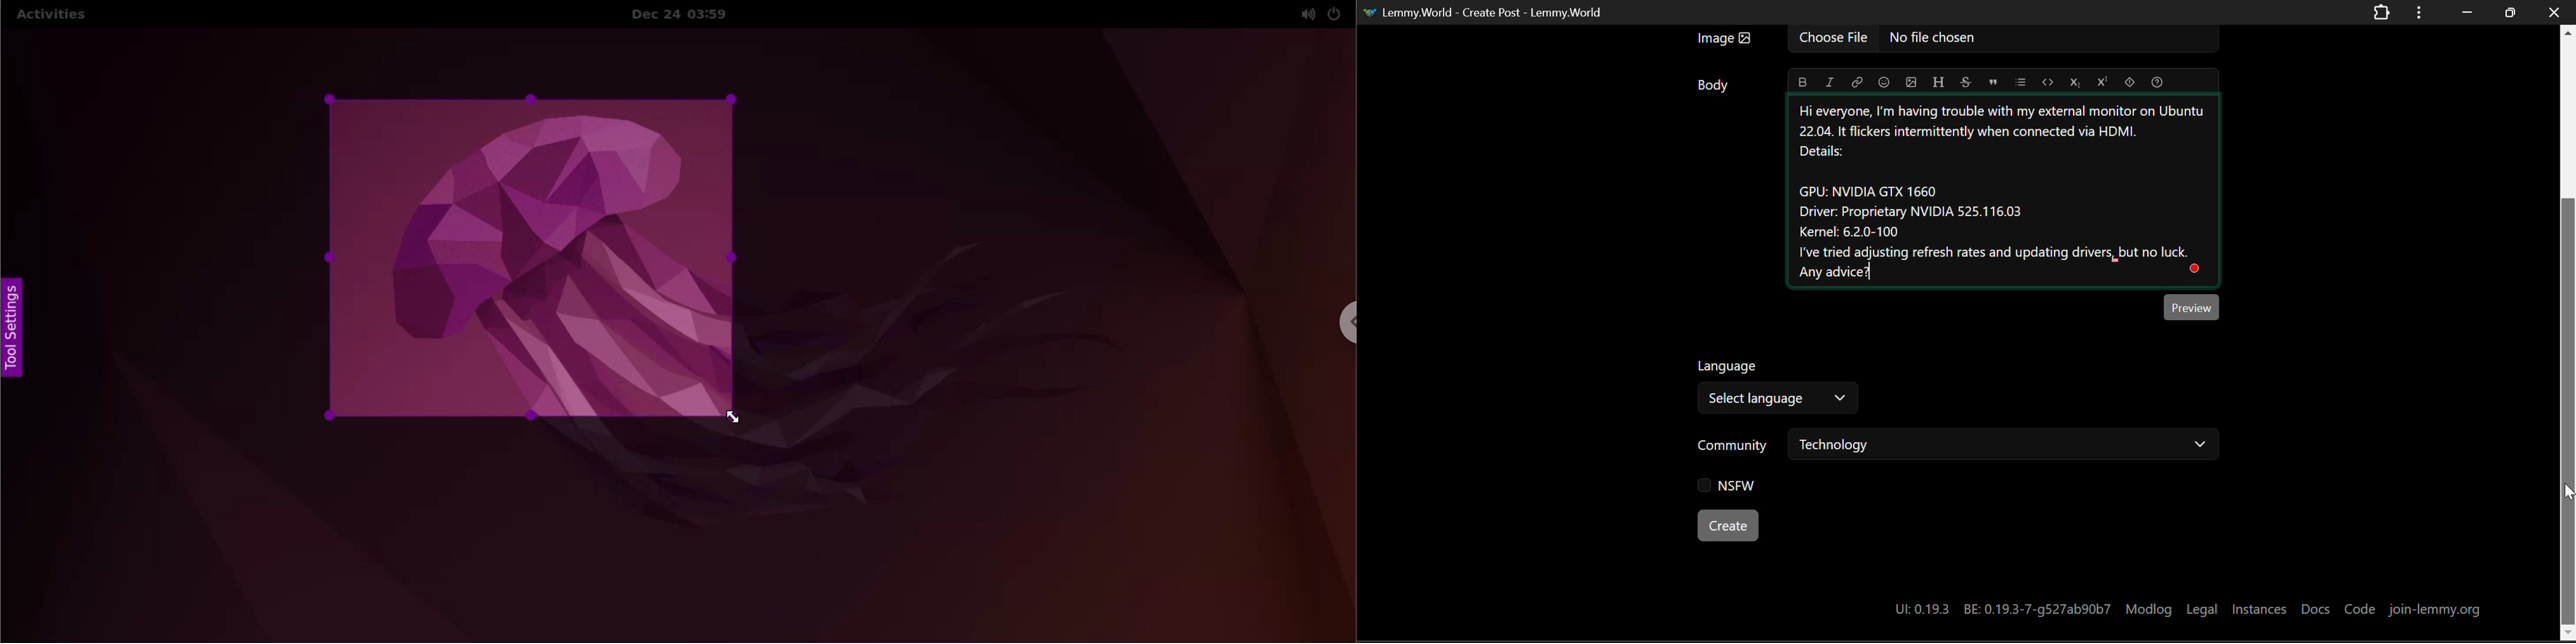 The height and width of the screenshot is (644, 2576). What do you see at coordinates (1999, 609) in the screenshot?
I see `UI:0.19.3 BE:0.19.3-7-g527ab90b7` at bounding box center [1999, 609].